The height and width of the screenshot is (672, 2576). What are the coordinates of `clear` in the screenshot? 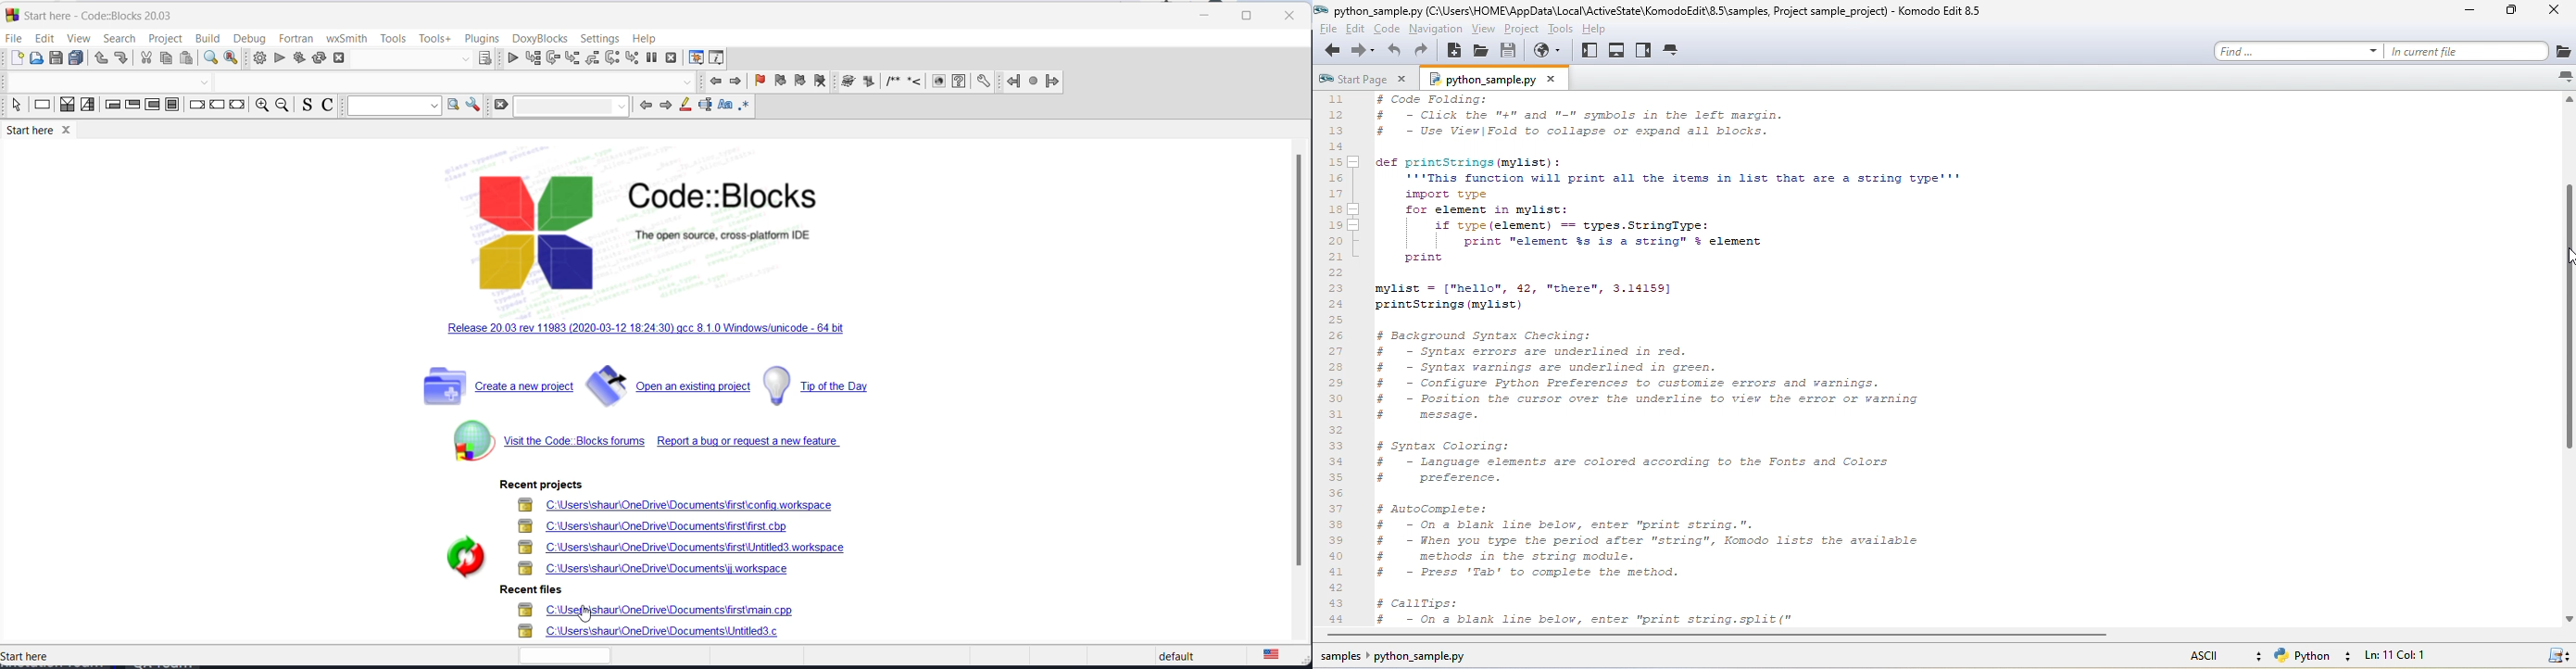 It's located at (502, 106).